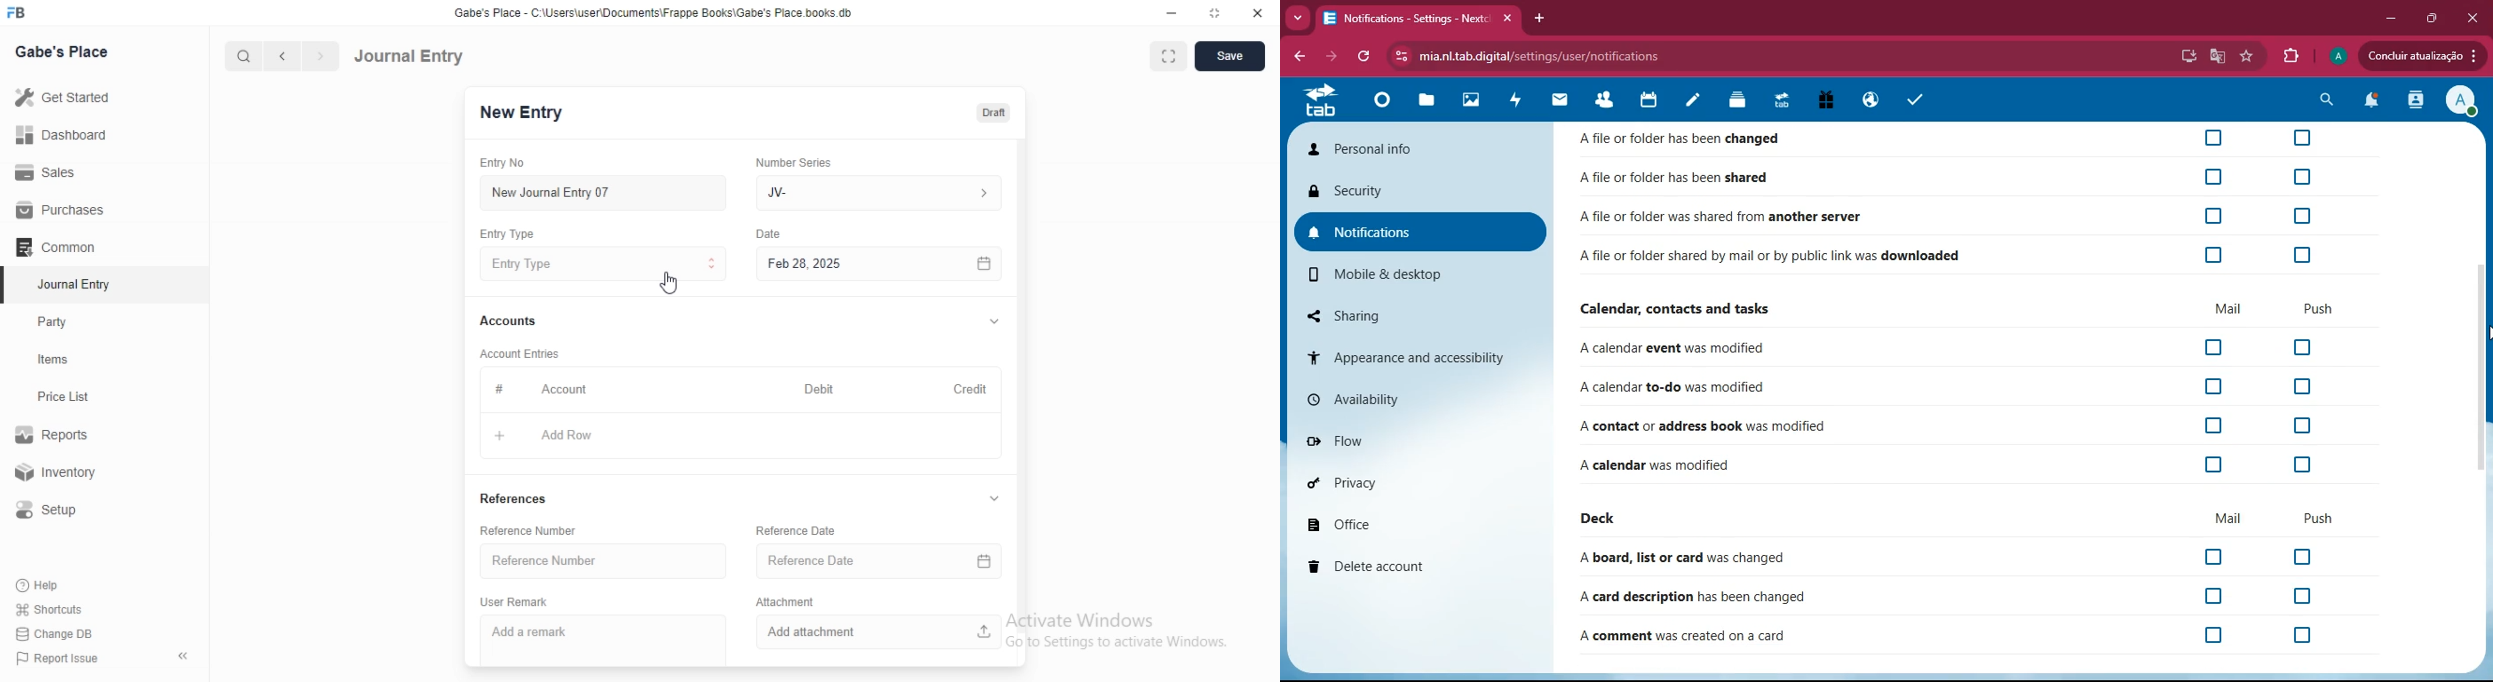  What do you see at coordinates (185, 657) in the screenshot?
I see `«` at bounding box center [185, 657].